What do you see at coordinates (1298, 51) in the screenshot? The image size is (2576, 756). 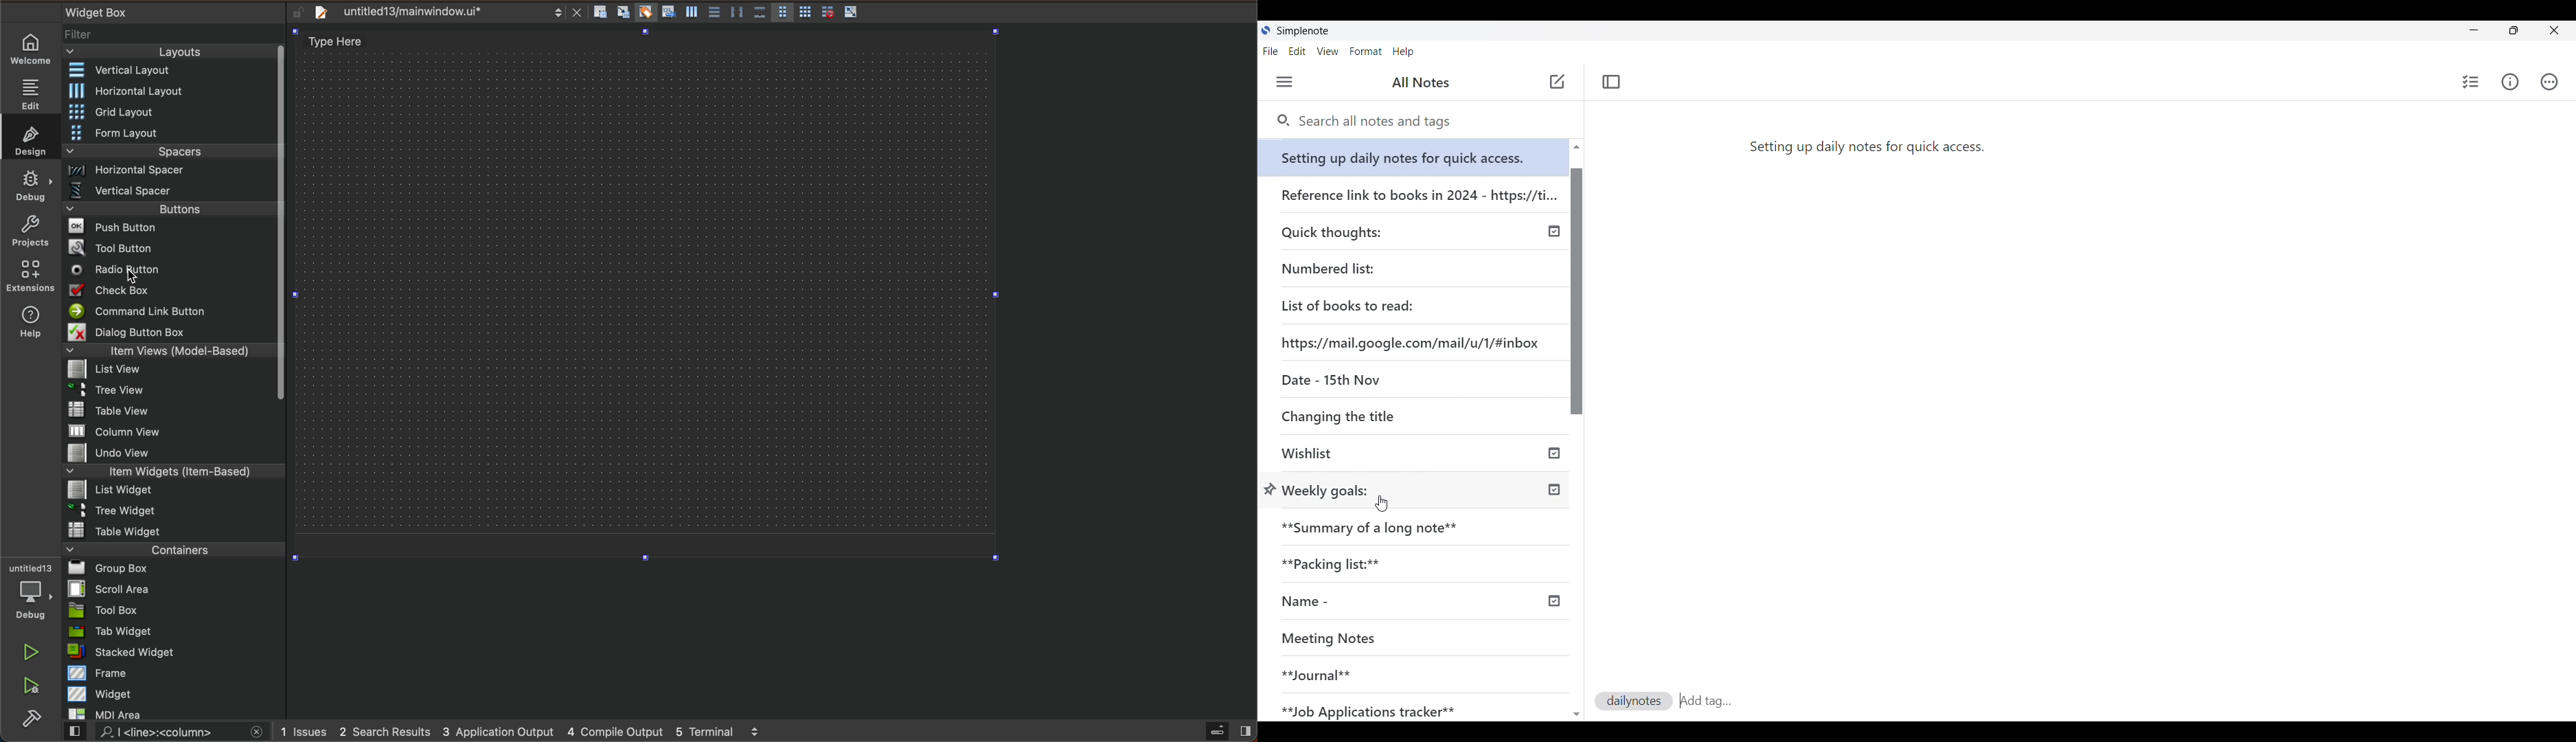 I see `Edit menu` at bounding box center [1298, 51].